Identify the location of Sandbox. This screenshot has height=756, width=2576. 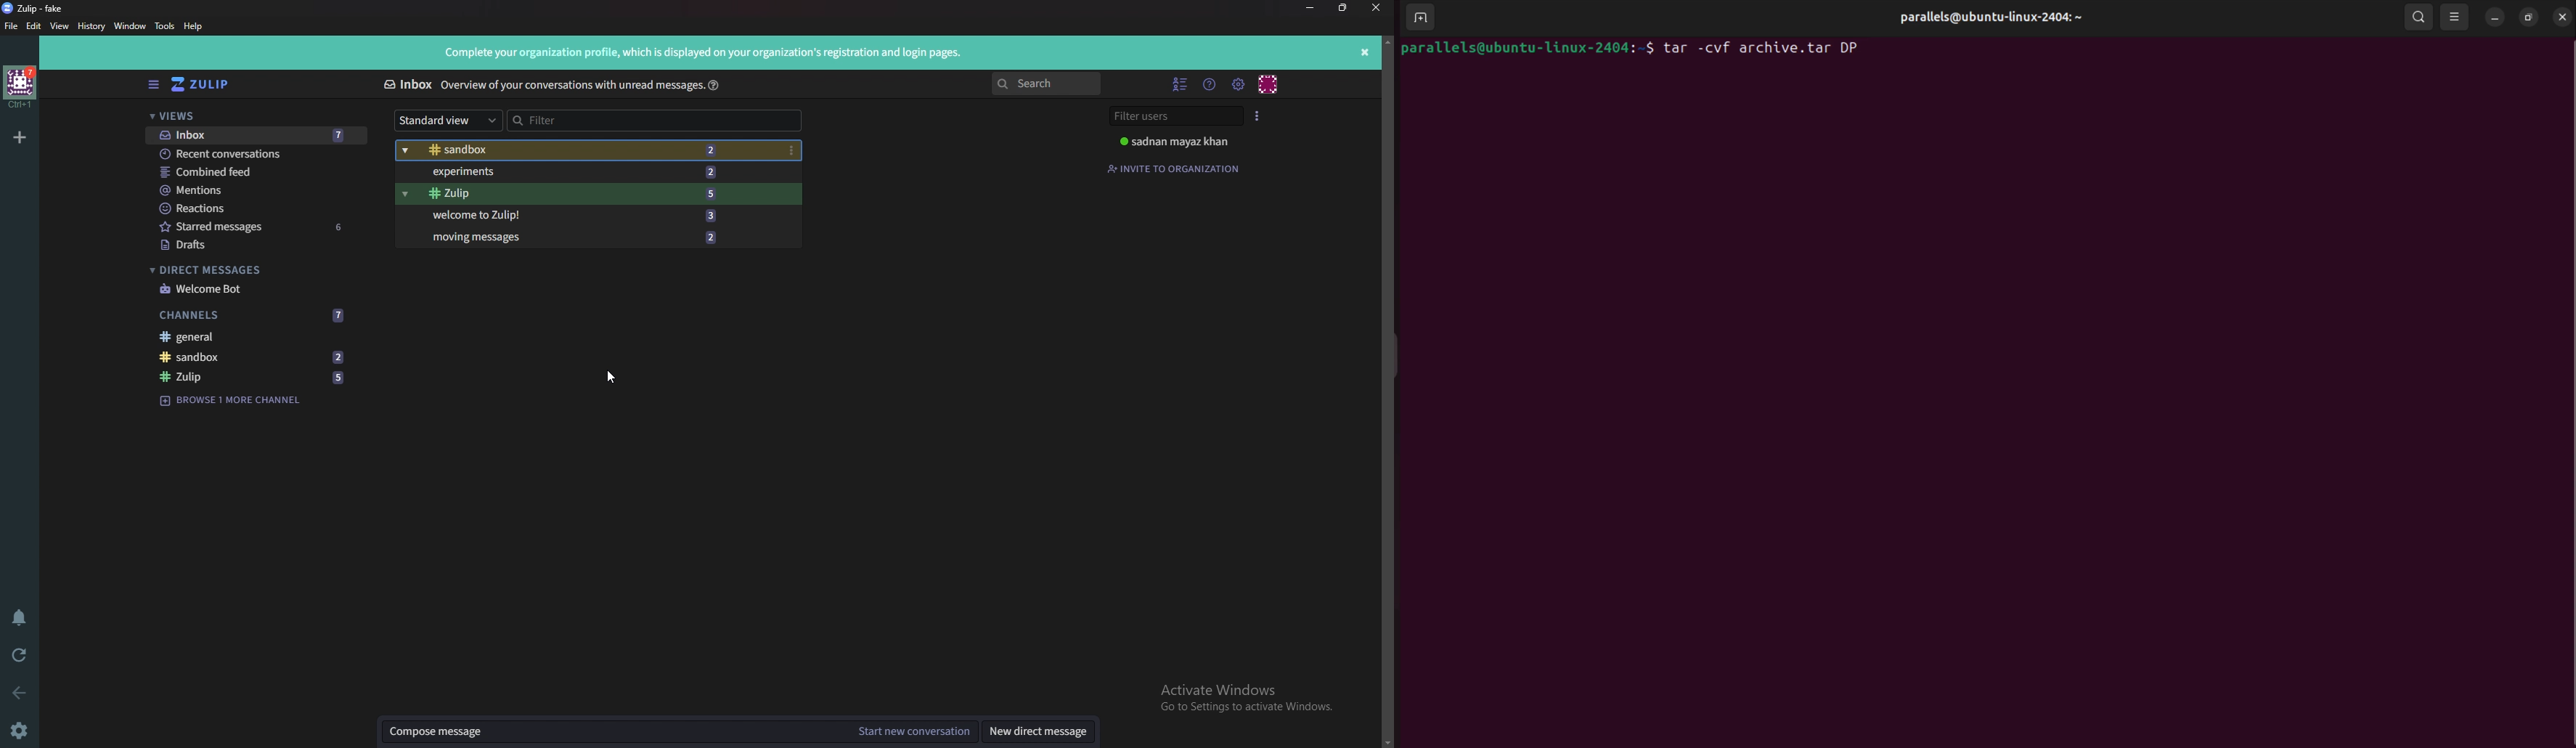
(583, 151).